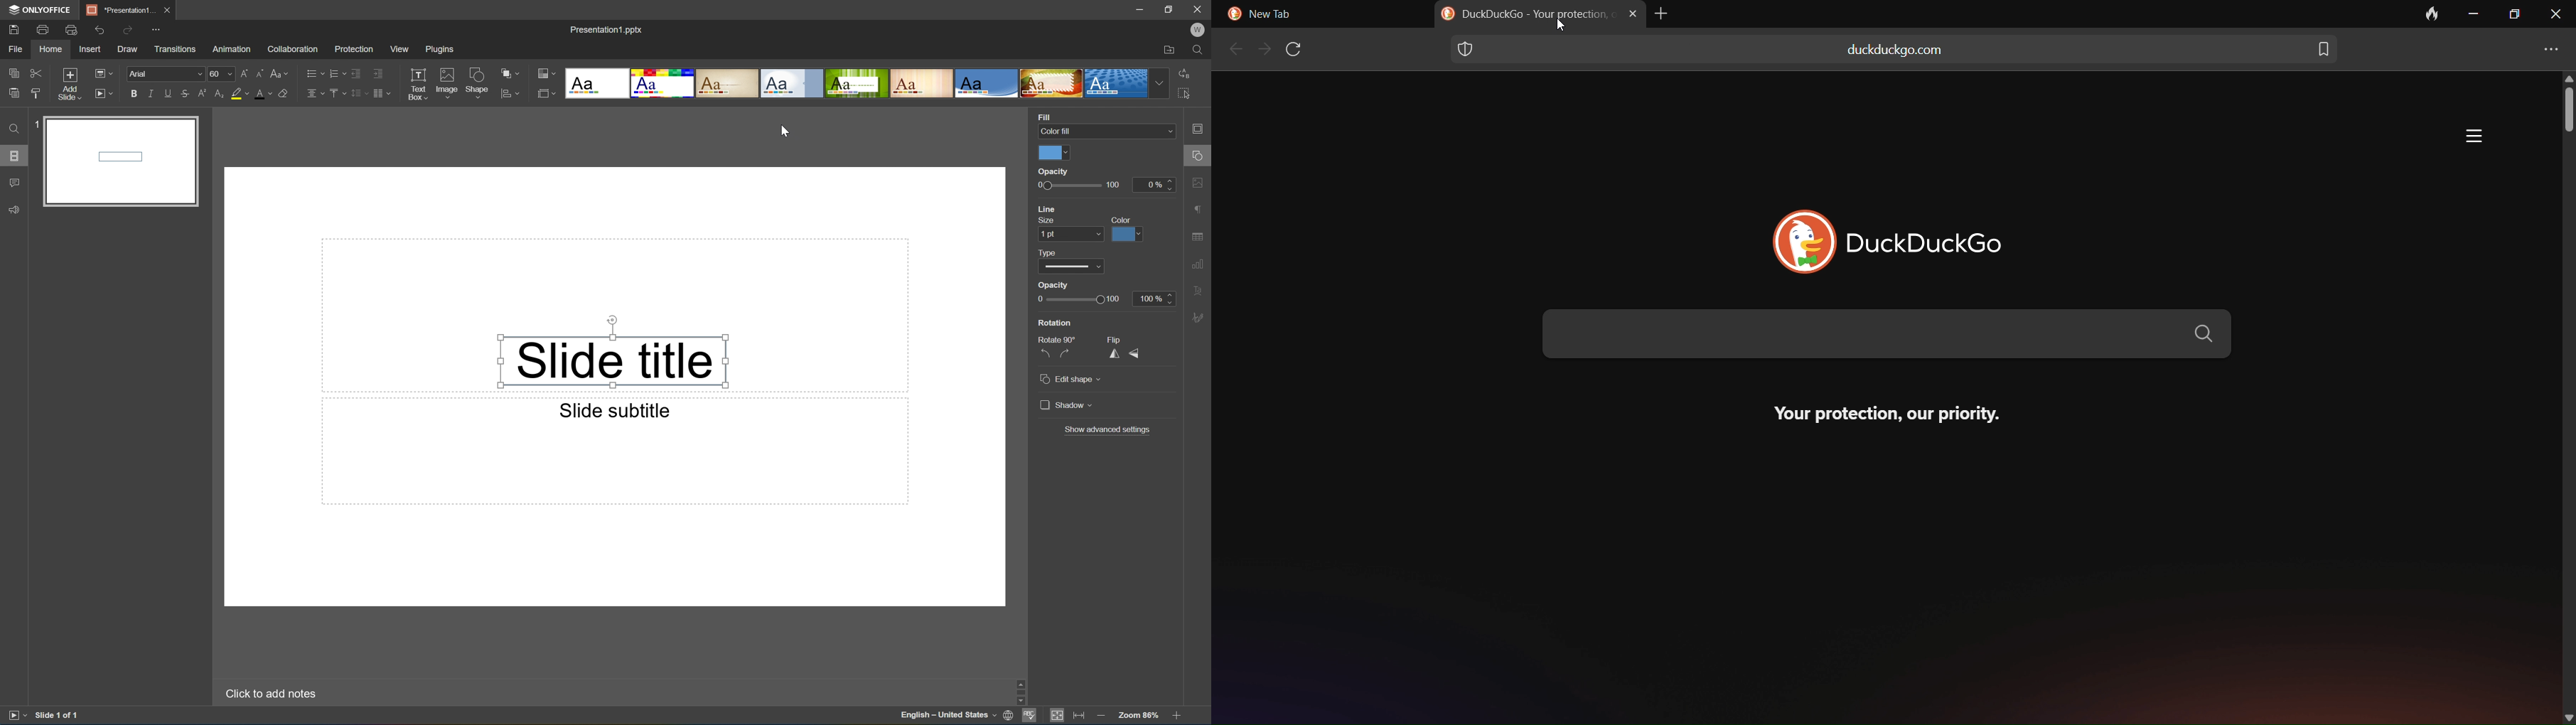  Describe the element at coordinates (1187, 72) in the screenshot. I see `Replace` at that location.